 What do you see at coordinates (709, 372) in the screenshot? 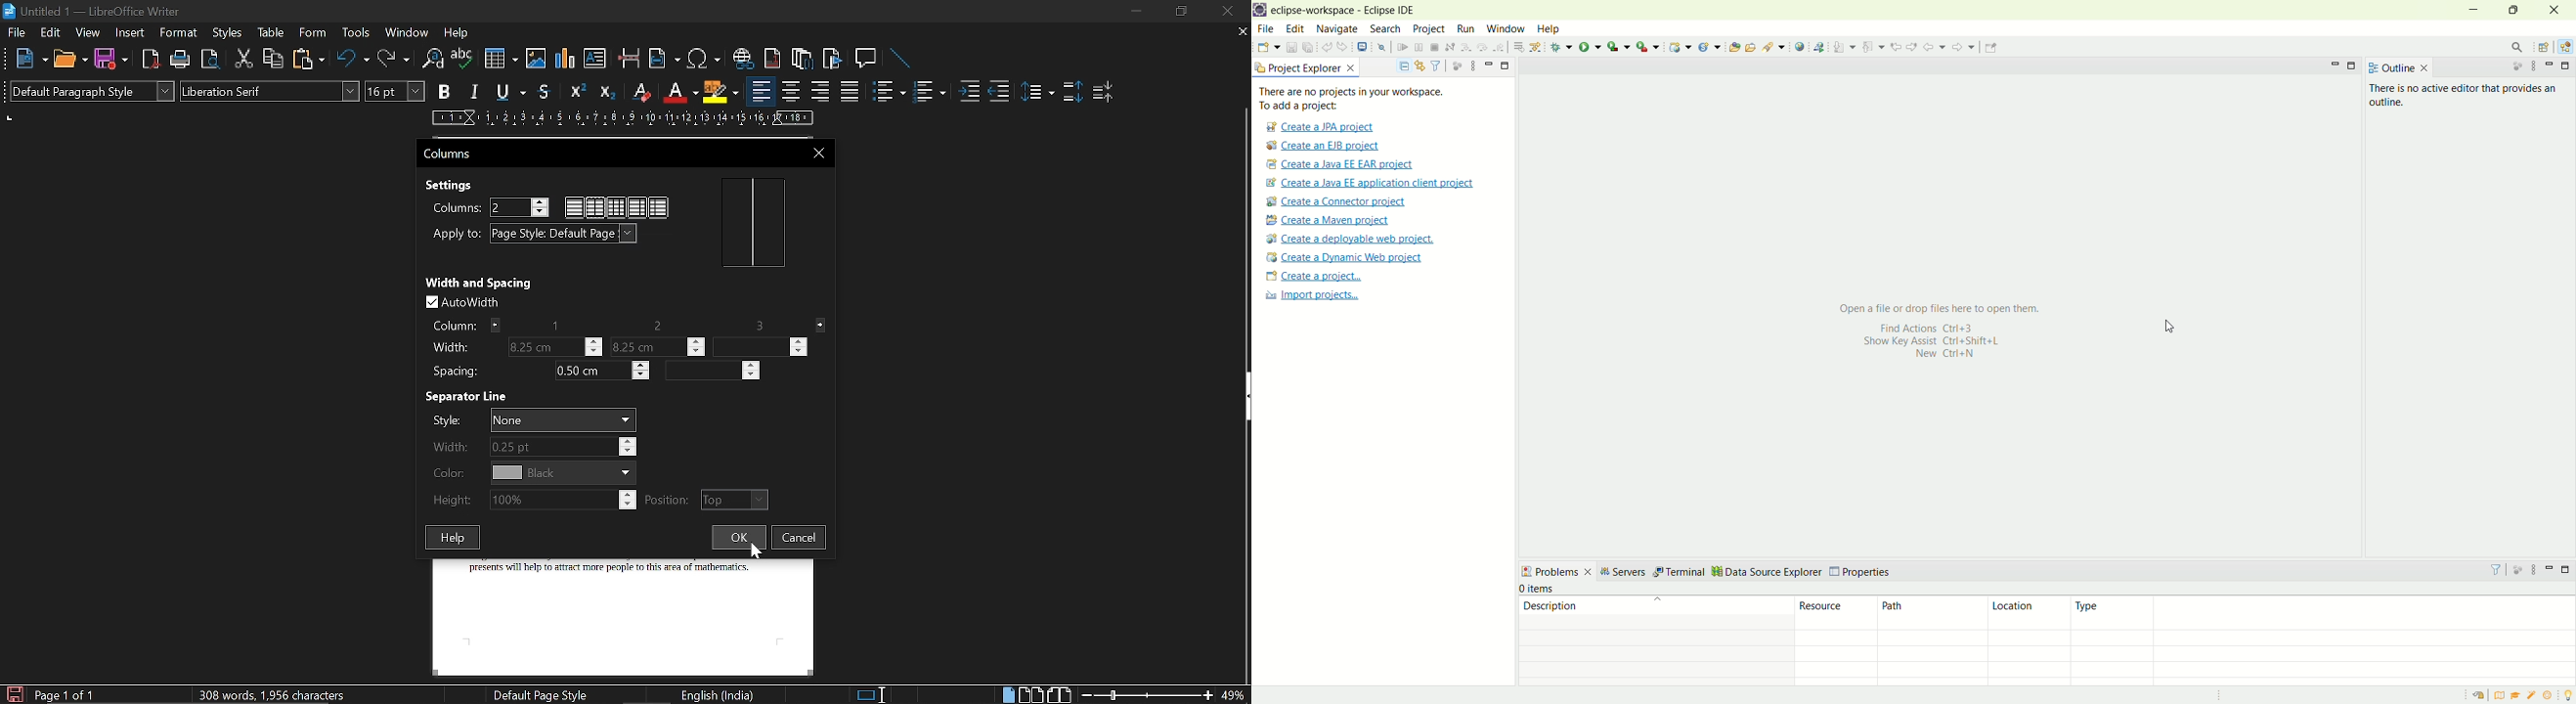
I see `Spacing 2` at bounding box center [709, 372].